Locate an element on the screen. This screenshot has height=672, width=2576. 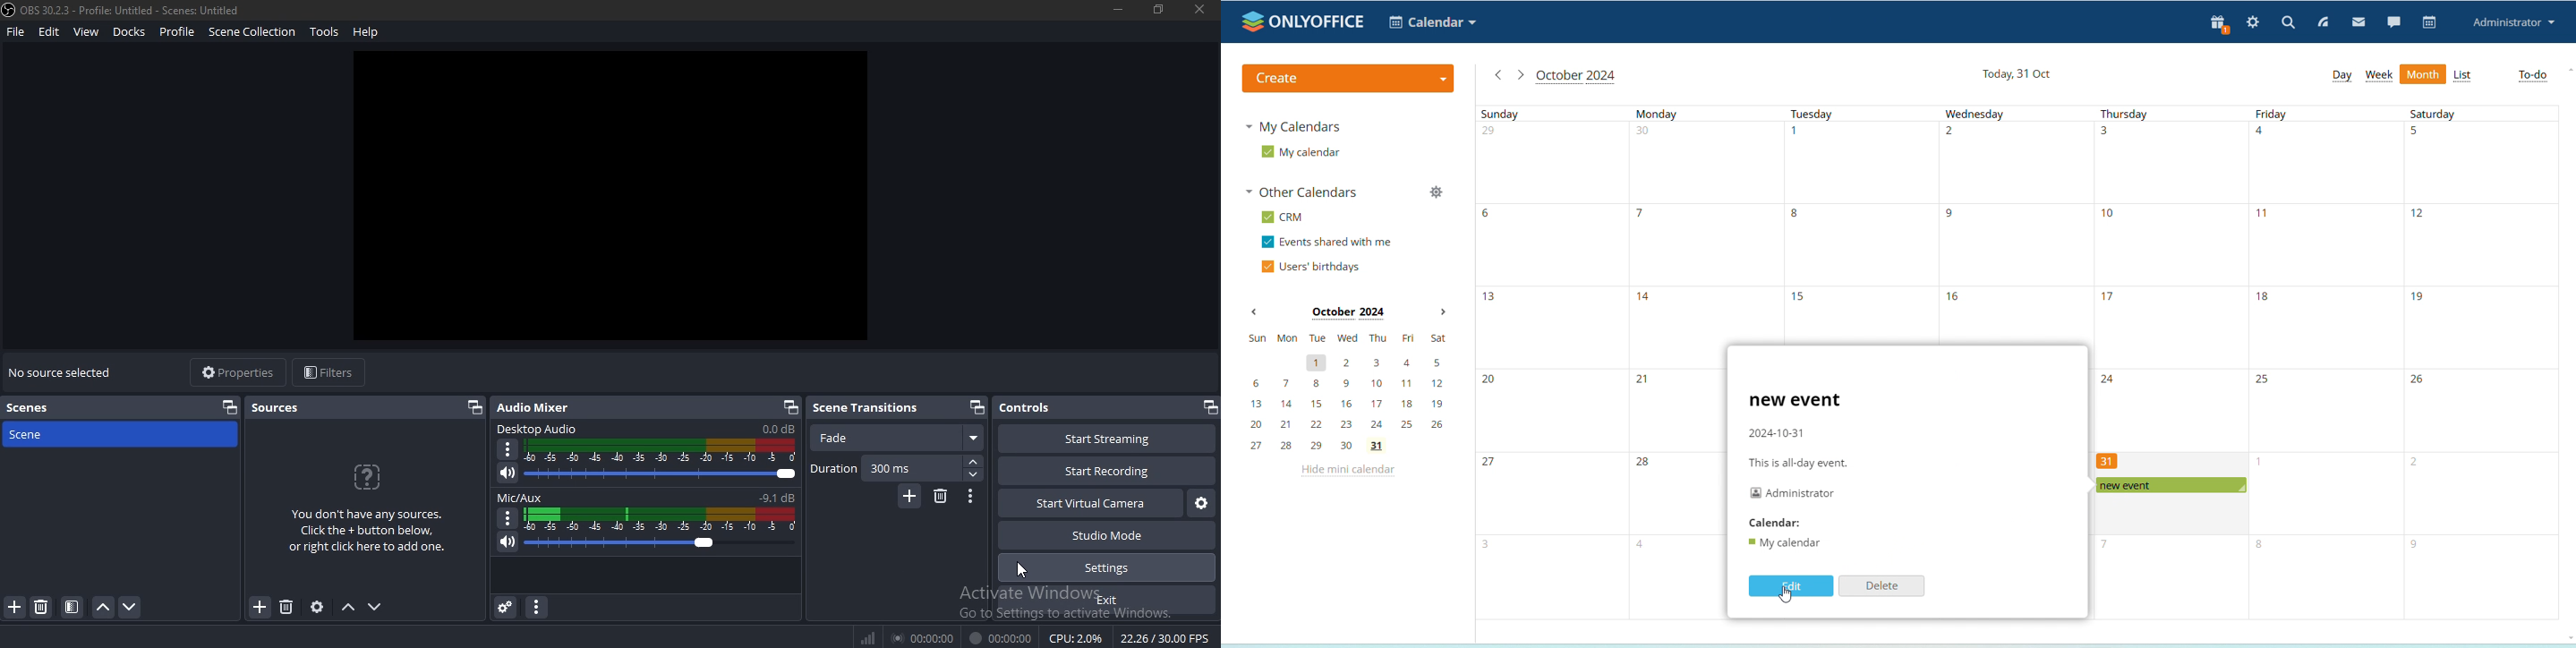
month view is located at coordinates (2424, 75).